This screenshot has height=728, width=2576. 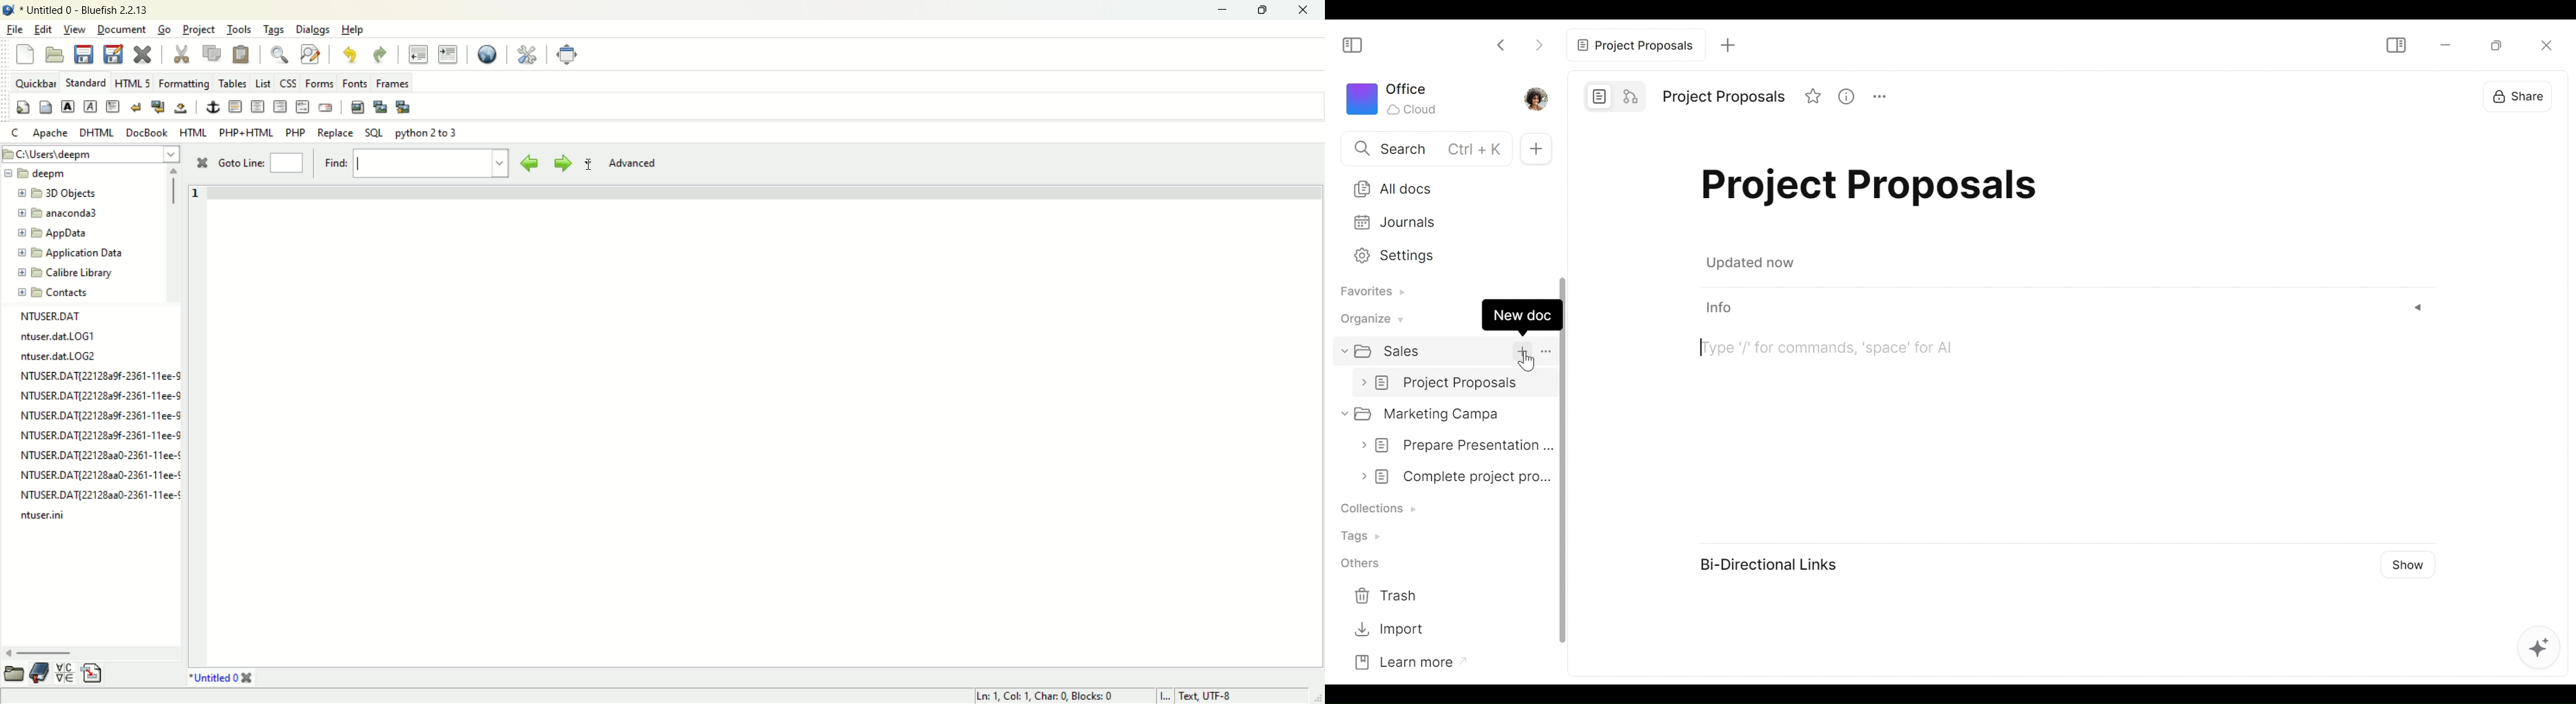 I want to click on Profile photo, so click(x=1541, y=98).